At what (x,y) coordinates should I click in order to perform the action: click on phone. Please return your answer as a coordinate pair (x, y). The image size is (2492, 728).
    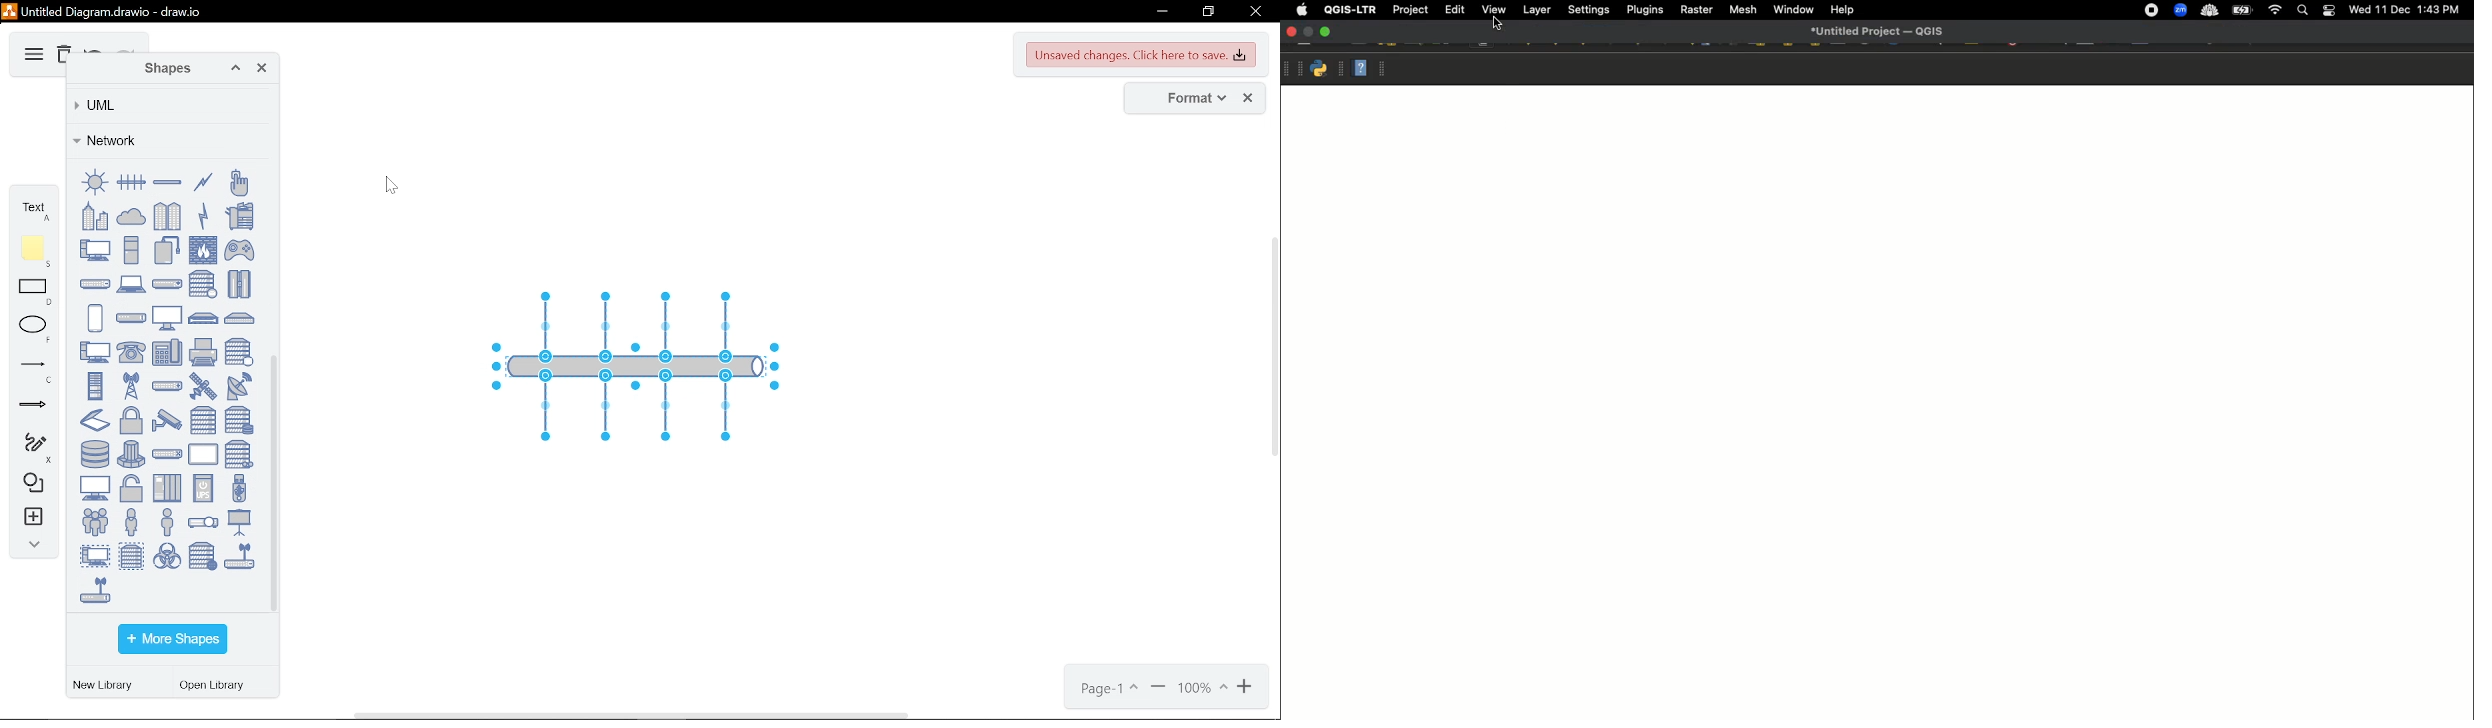
    Looking at the image, I should click on (131, 353).